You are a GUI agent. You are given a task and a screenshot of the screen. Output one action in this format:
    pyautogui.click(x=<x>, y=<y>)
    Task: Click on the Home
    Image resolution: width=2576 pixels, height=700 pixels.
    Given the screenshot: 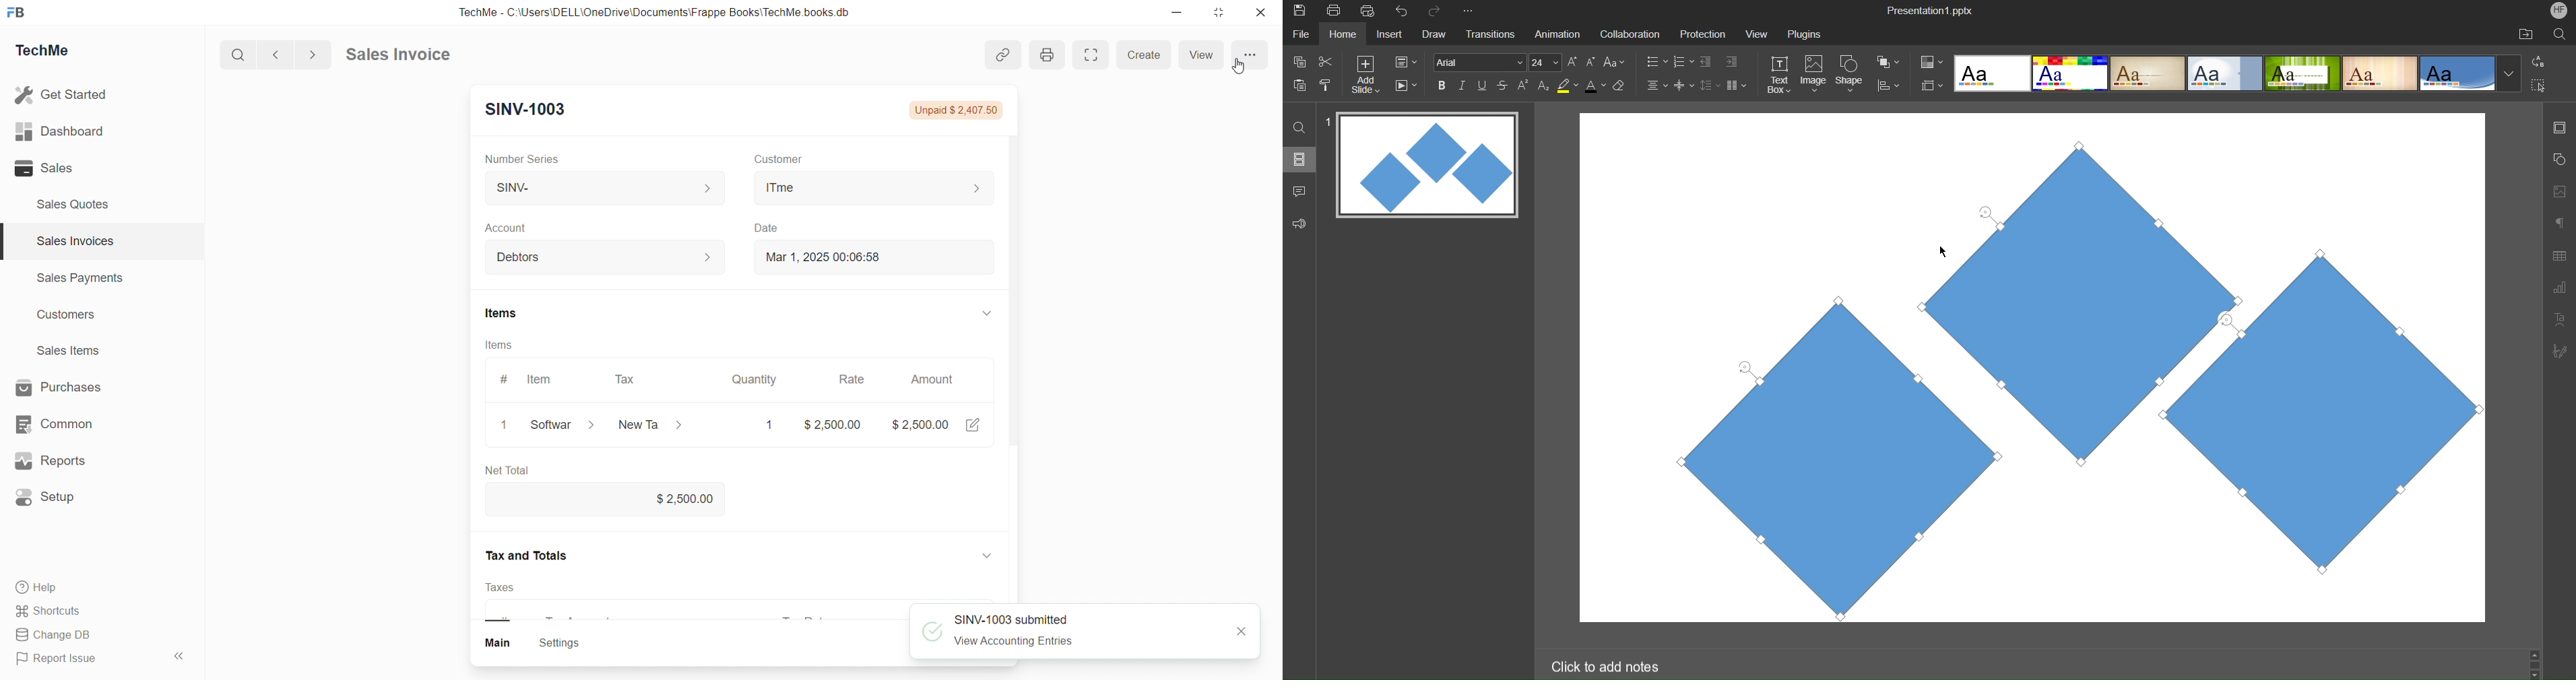 What is the action you would take?
    pyautogui.click(x=1343, y=34)
    